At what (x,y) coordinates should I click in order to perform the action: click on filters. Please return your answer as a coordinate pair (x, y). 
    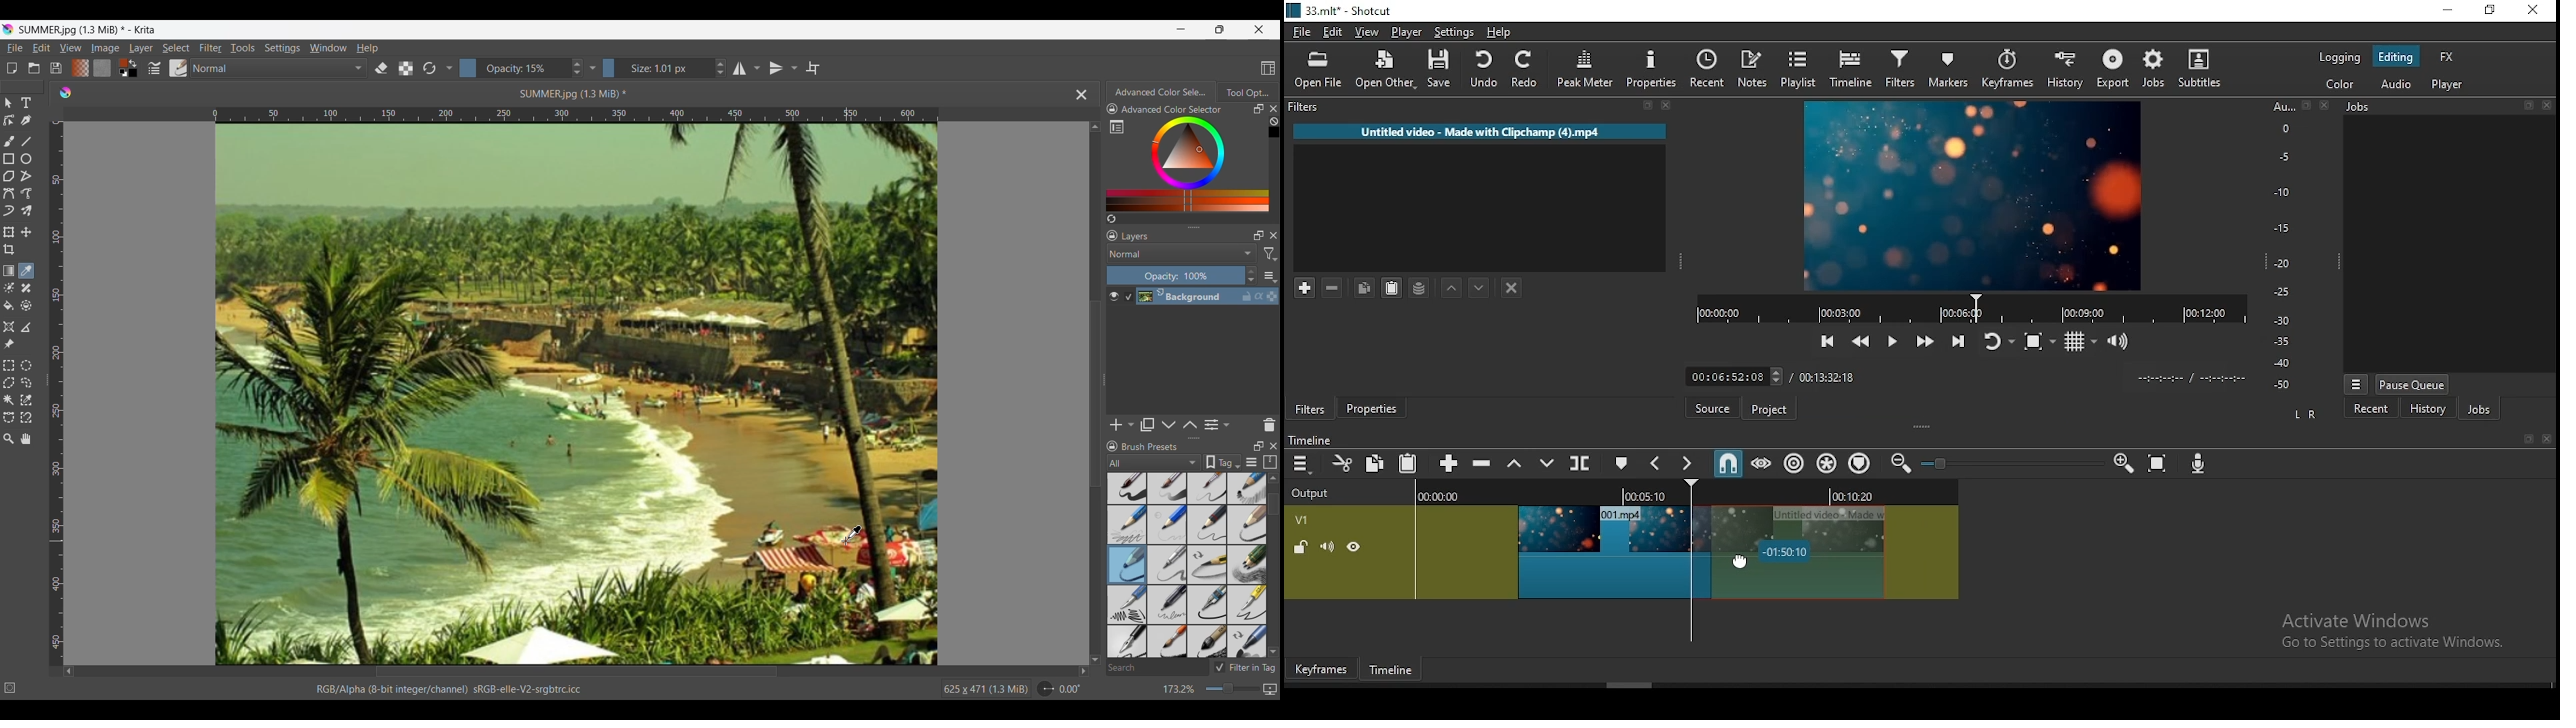
    Looking at the image, I should click on (1896, 70).